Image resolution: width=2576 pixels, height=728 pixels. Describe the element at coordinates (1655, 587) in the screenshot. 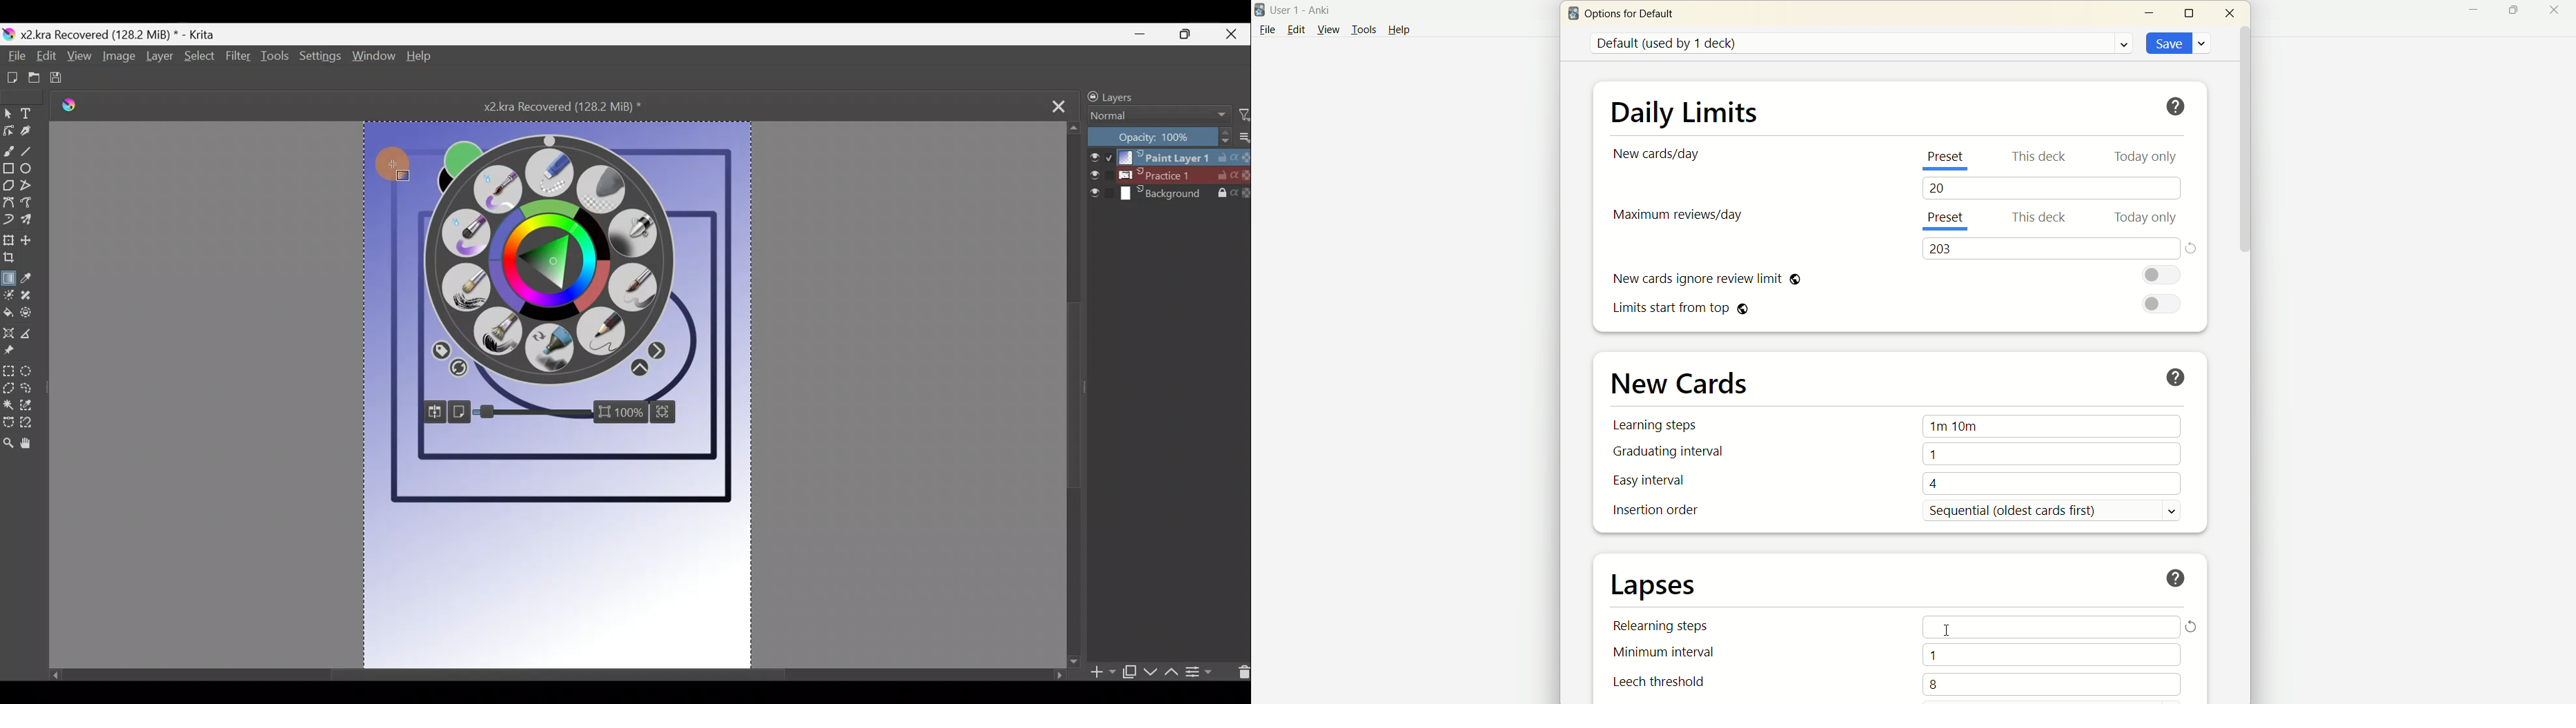

I see `lapses` at that location.